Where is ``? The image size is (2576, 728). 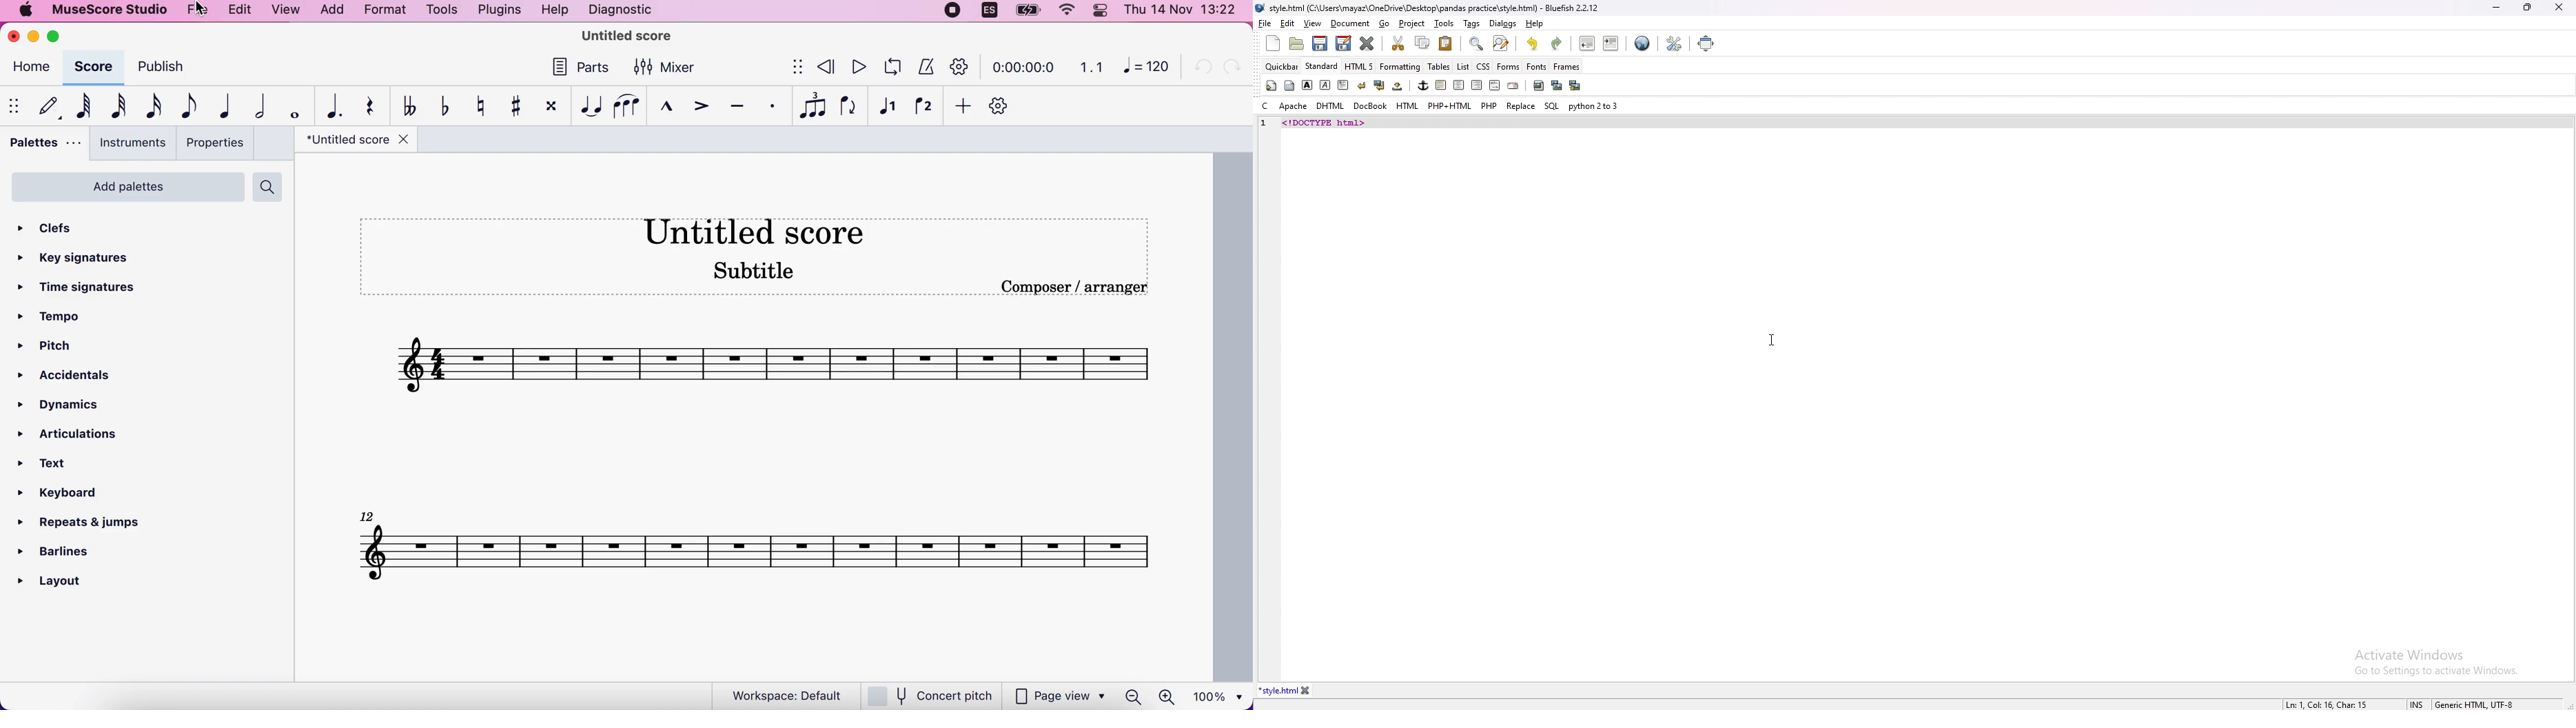  is located at coordinates (369, 516).